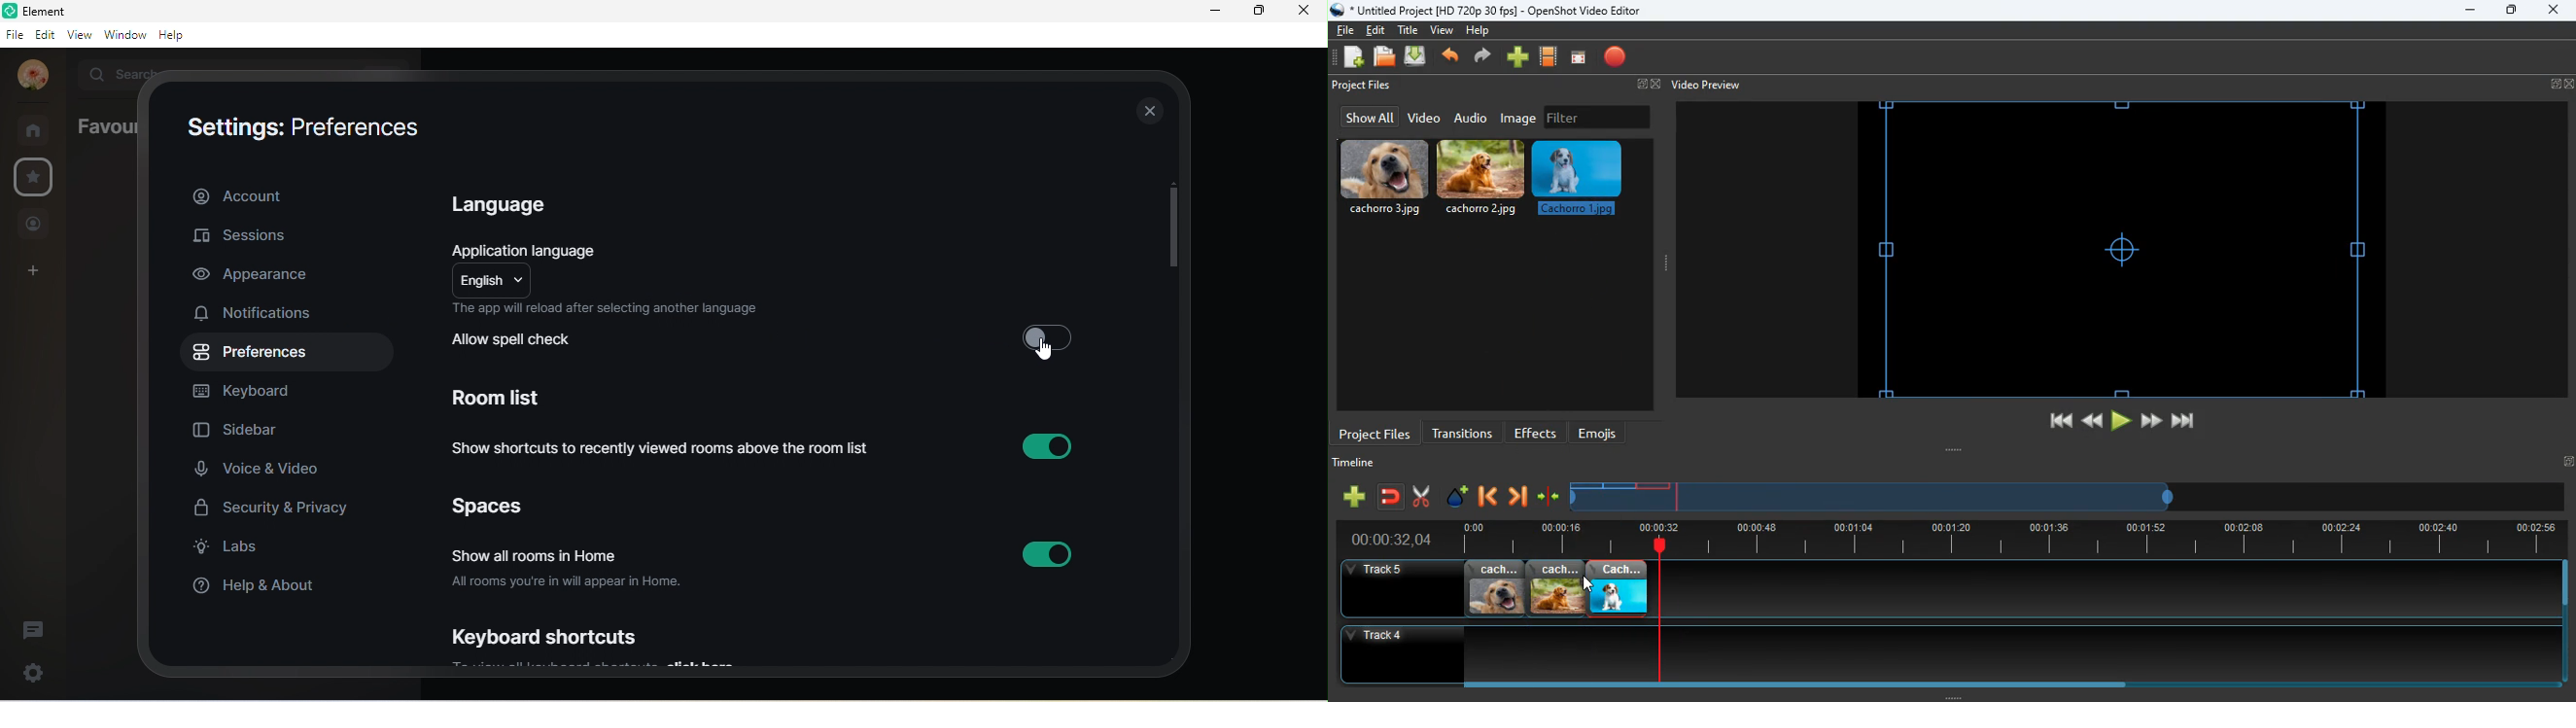 This screenshot has height=728, width=2576. I want to click on udita mandal, so click(28, 76).